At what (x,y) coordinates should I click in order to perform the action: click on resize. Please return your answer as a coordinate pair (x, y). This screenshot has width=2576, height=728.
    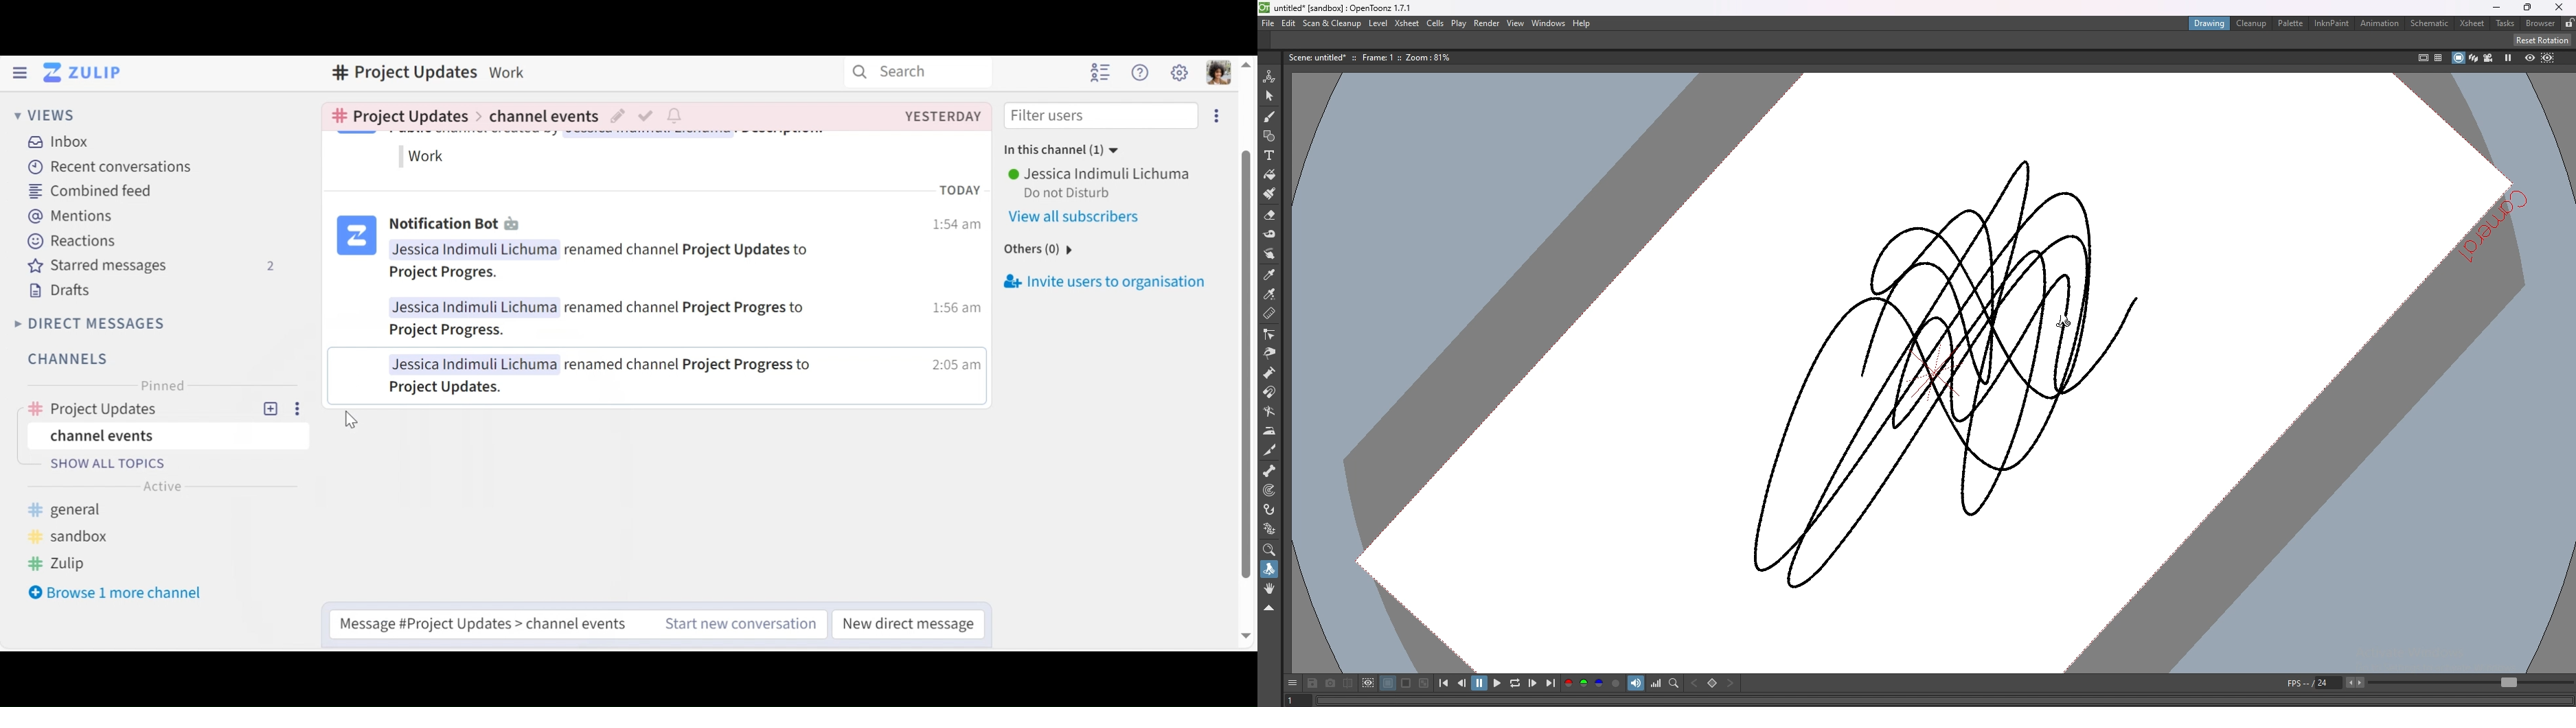
    Looking at the image, I should click on (2528, 7).